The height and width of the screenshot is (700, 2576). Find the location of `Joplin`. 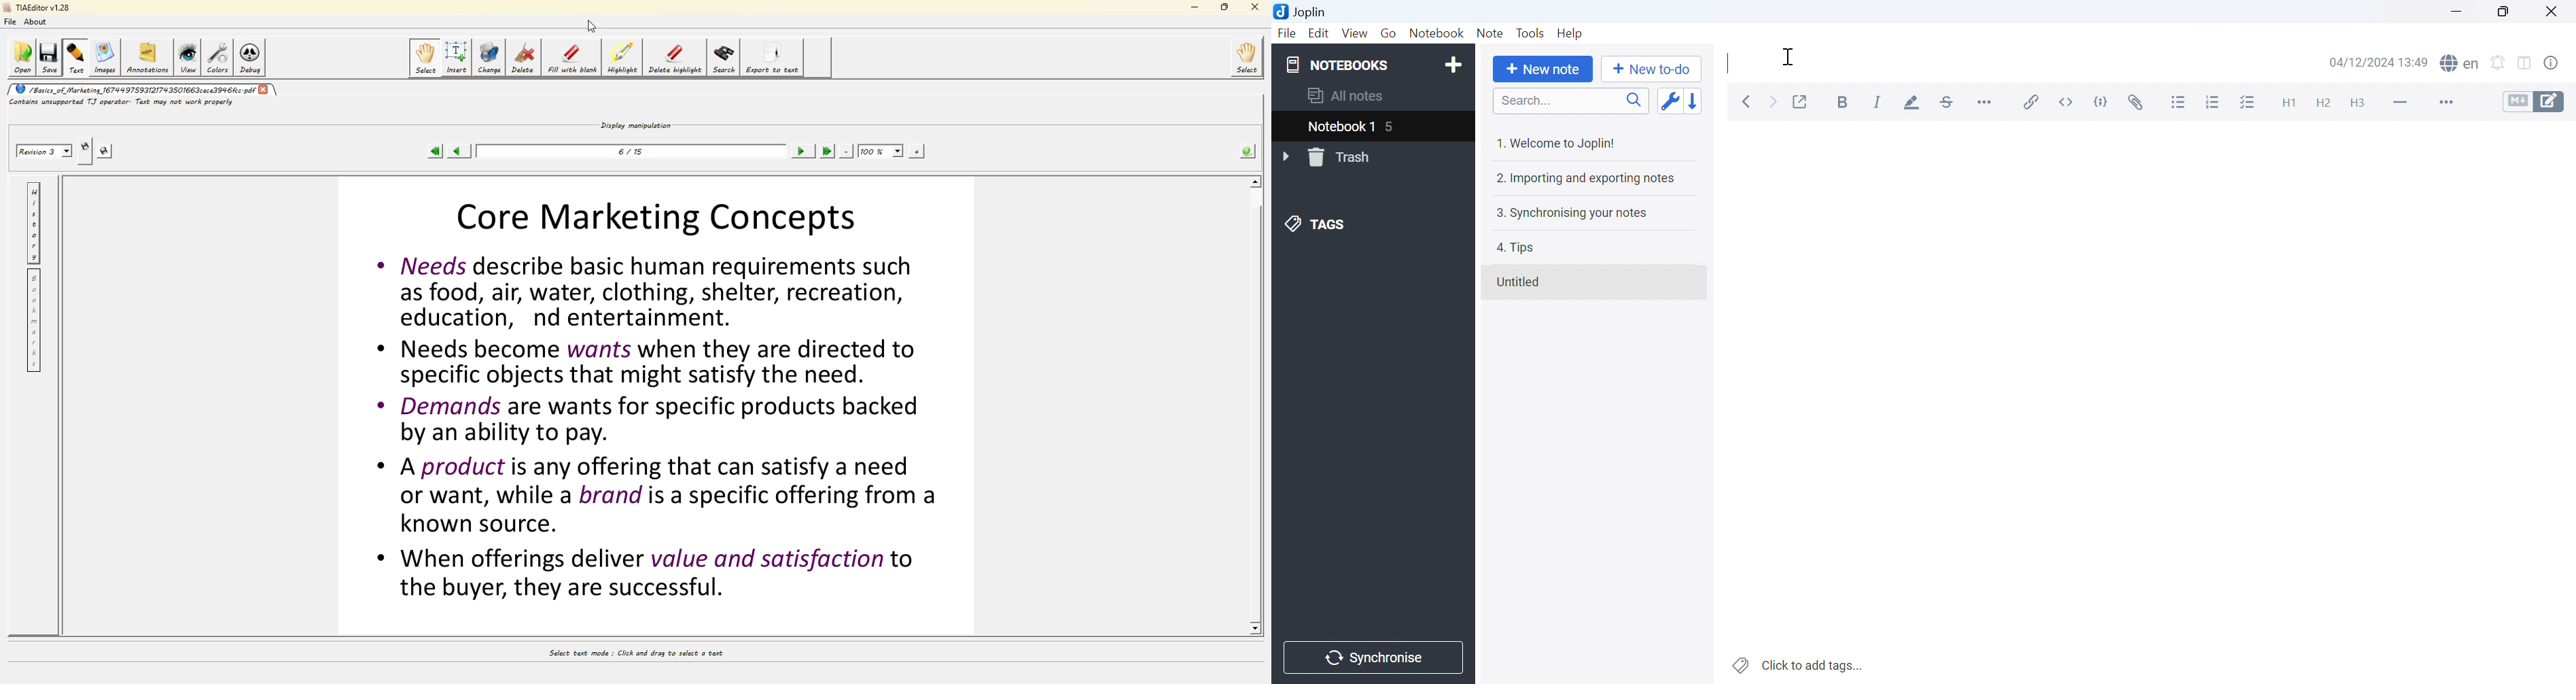

Joplin is located at coordinates (1303, 11).